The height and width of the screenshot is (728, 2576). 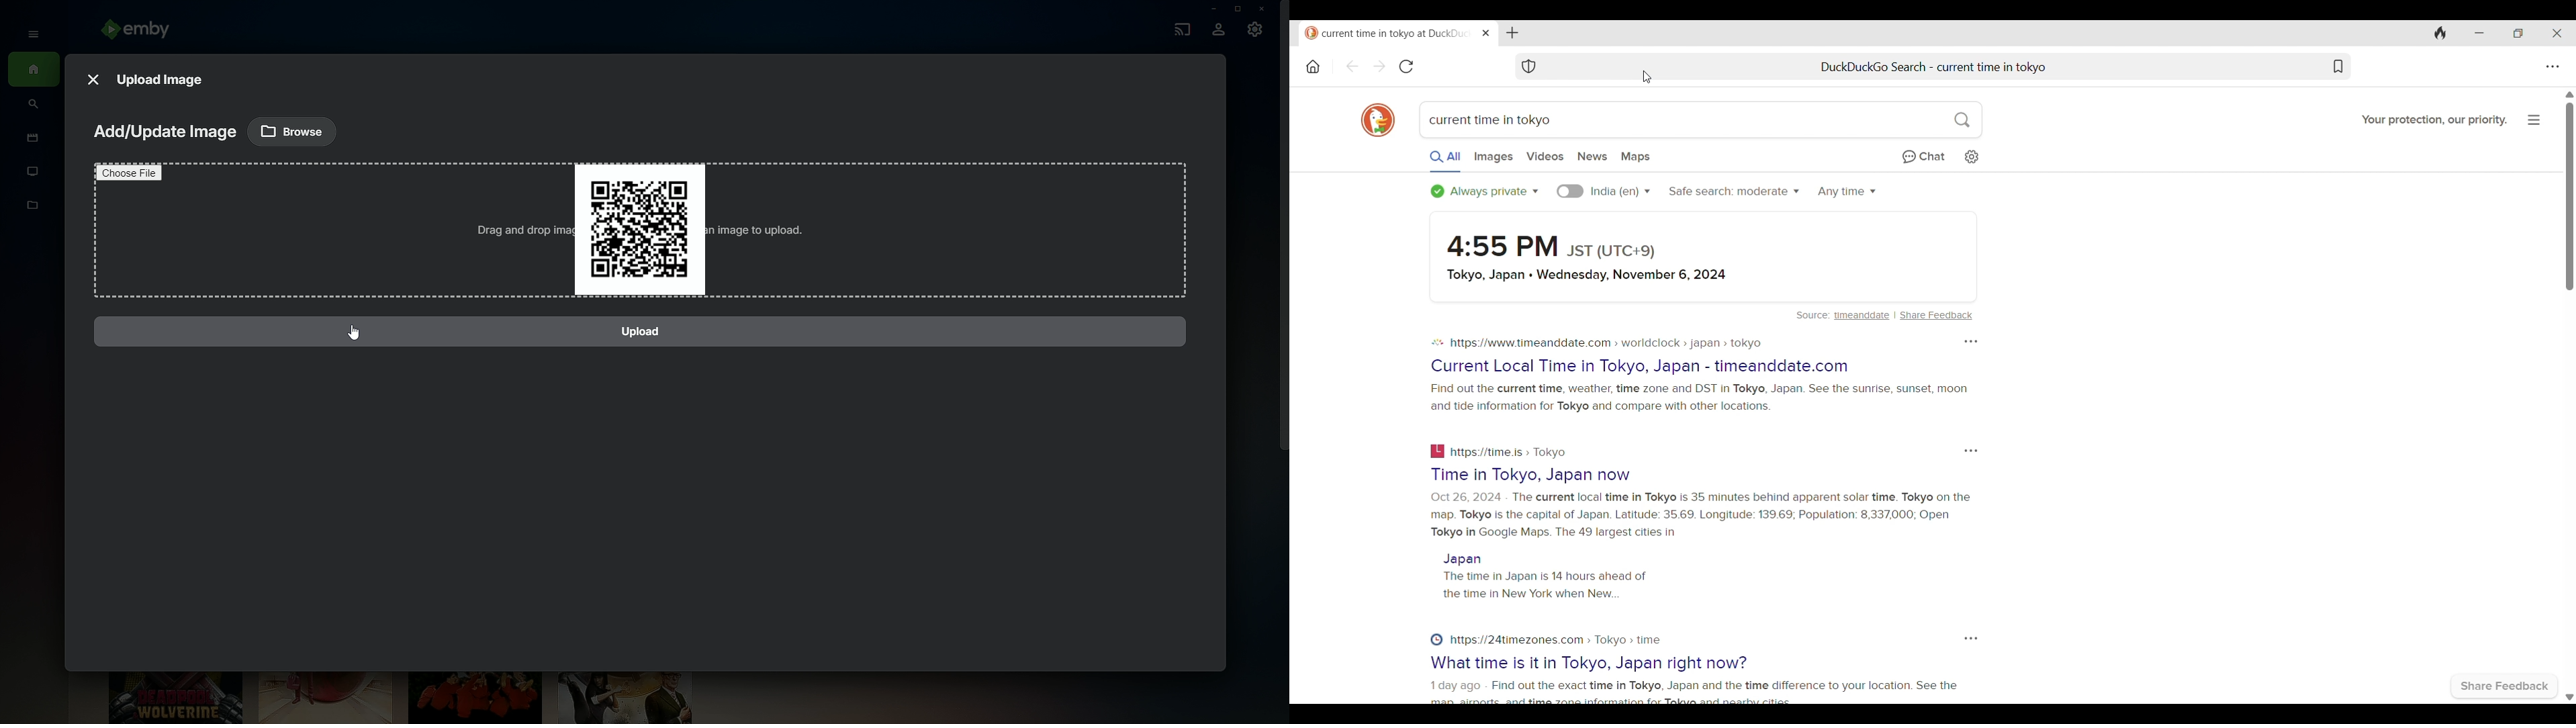 I want to click on More settings, so click(x=1971, y=451).